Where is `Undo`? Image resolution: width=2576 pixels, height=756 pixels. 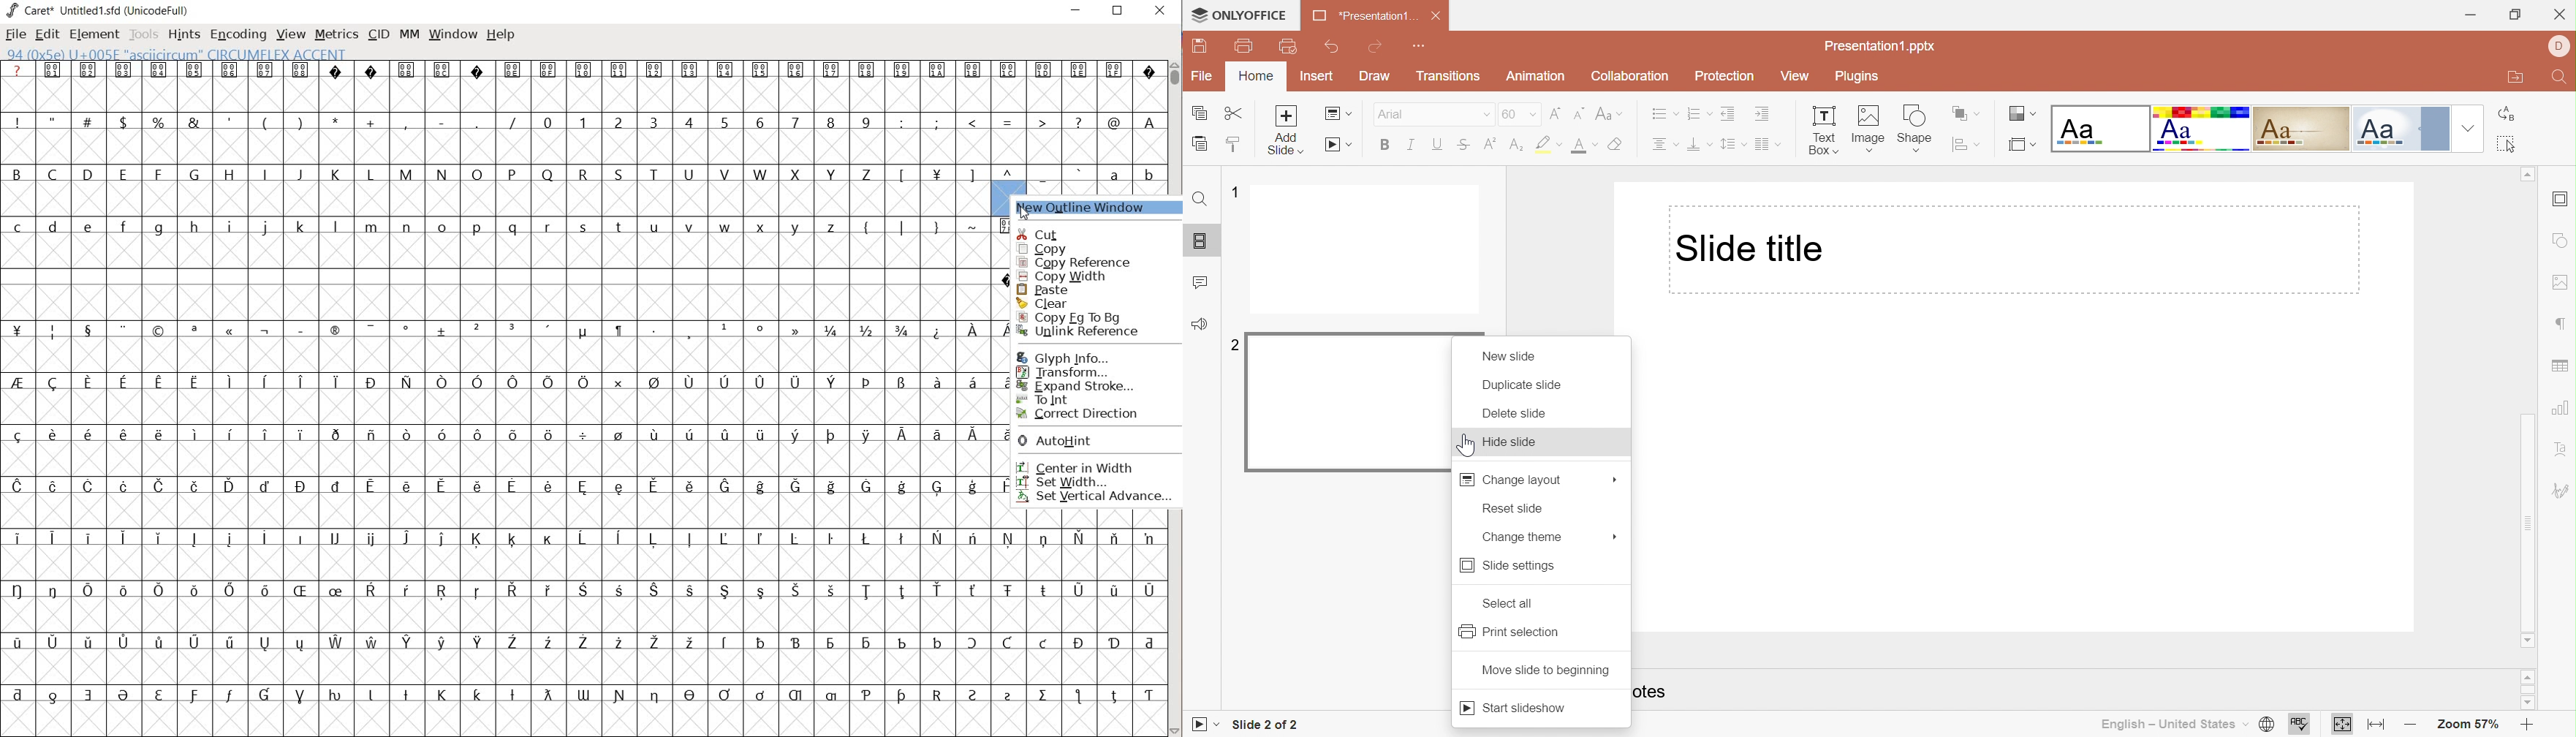 Undo is located at coordinates (1335, 50).